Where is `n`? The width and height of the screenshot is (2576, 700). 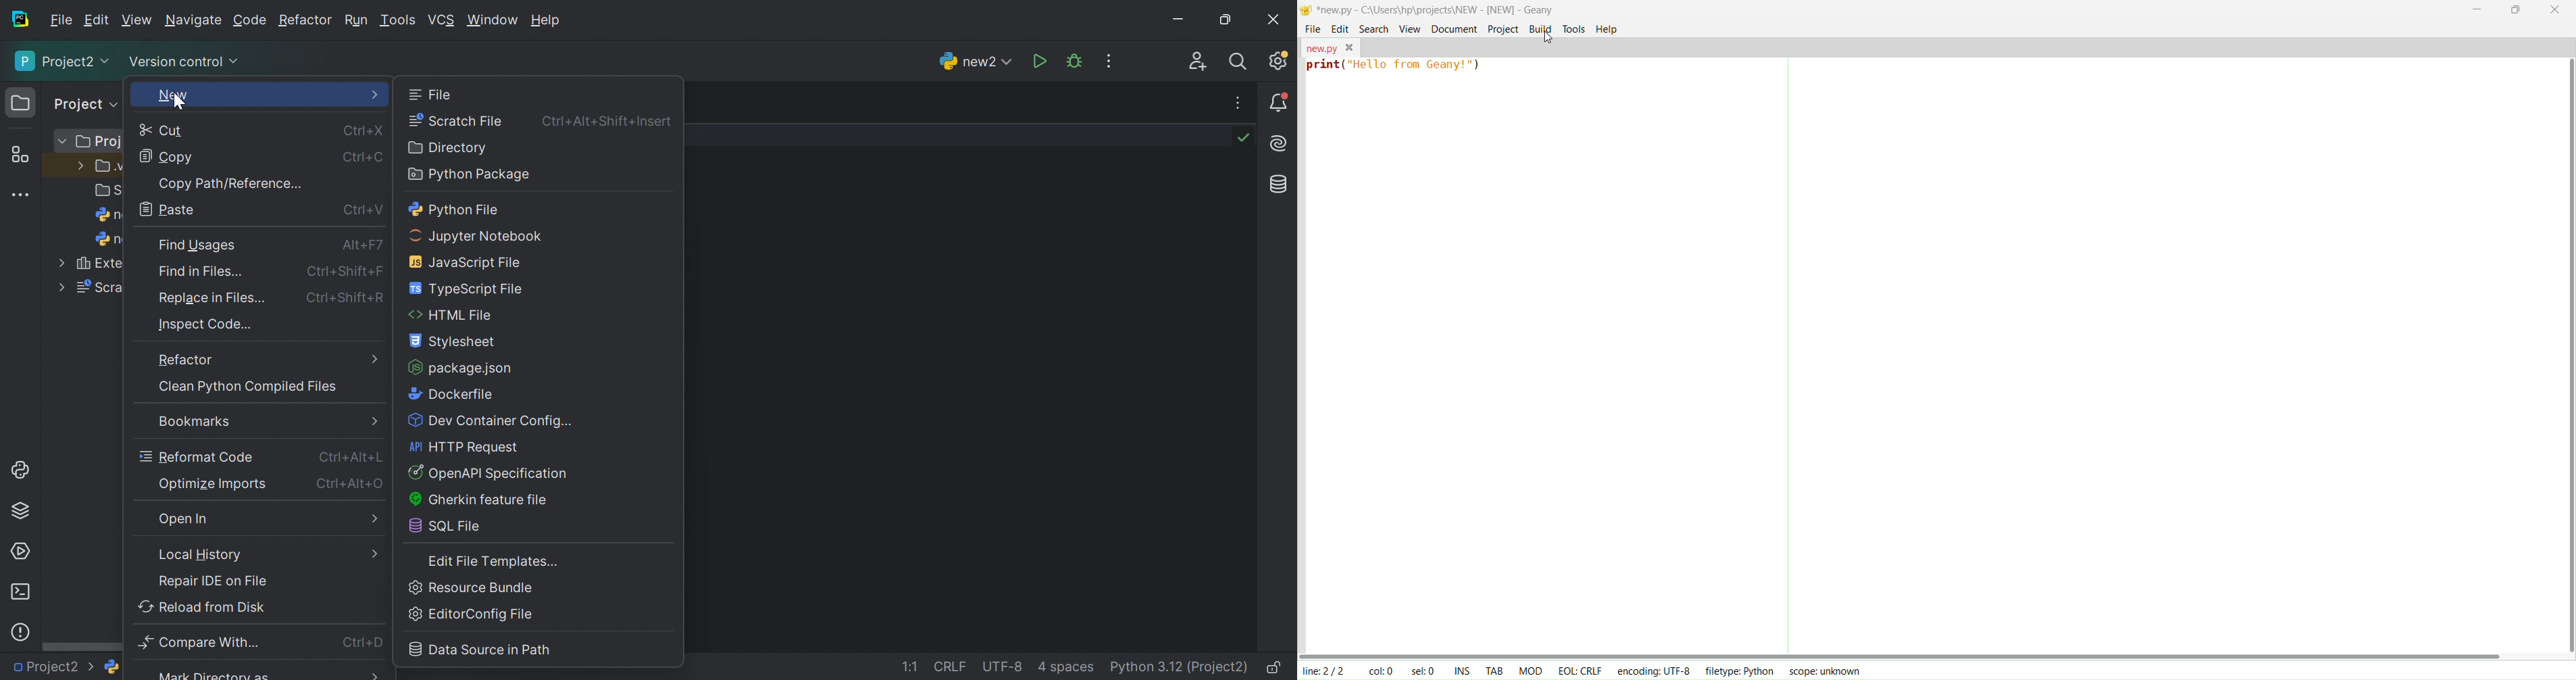 n is located at coordinates (108, 239).